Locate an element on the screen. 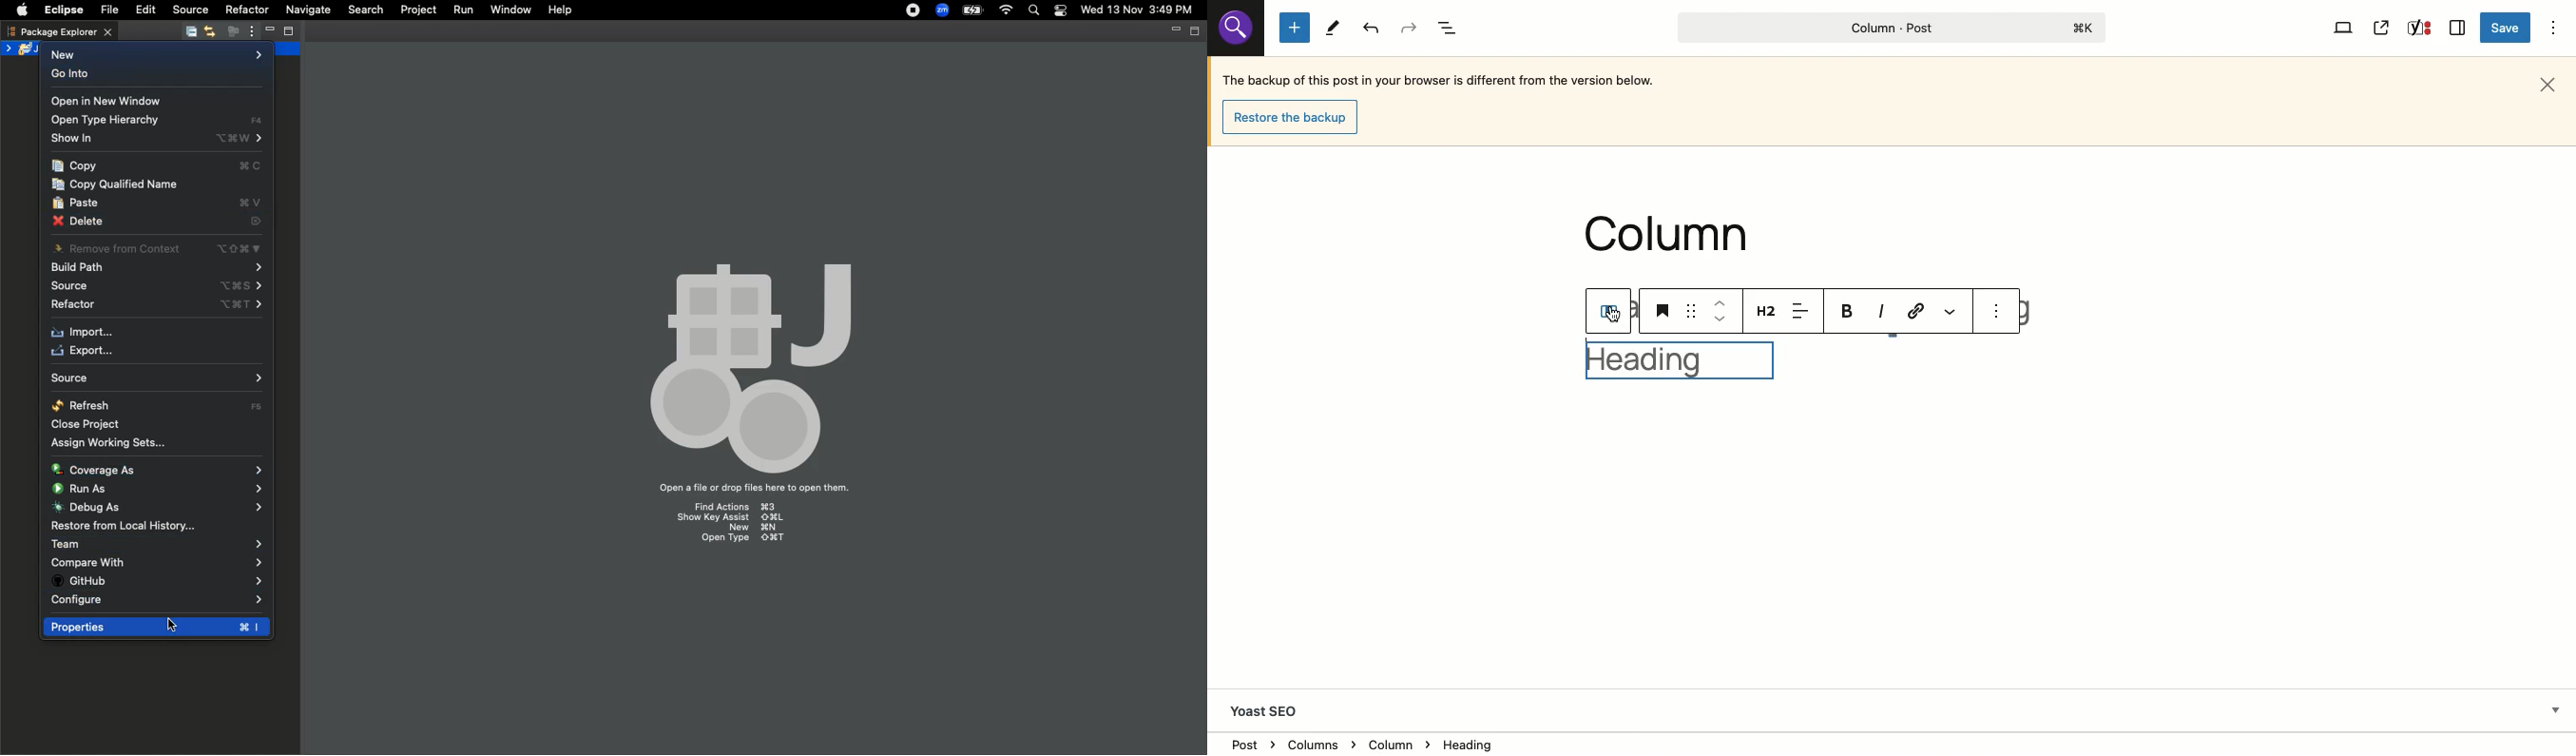 The width and height of the screenshot is (2576, 756). Run is located at coordinates (463, 11).